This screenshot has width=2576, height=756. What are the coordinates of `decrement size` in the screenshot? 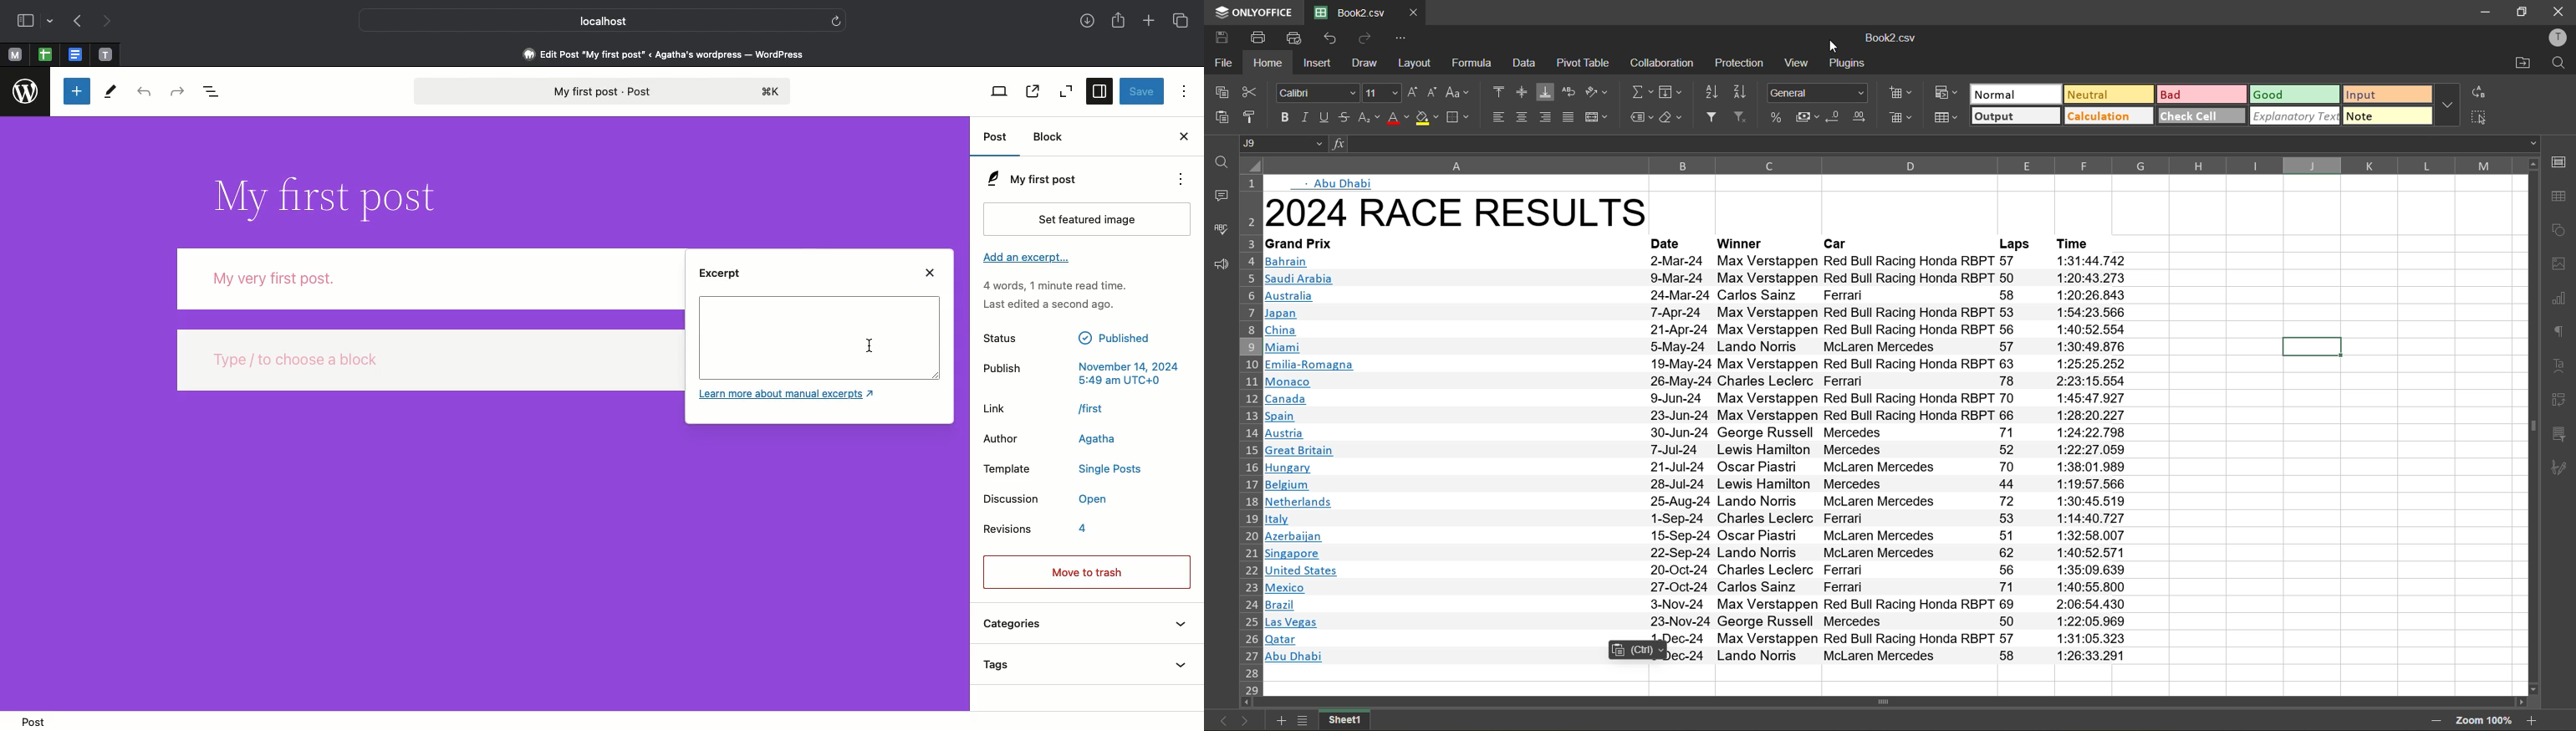 It's located at (1434, 90).